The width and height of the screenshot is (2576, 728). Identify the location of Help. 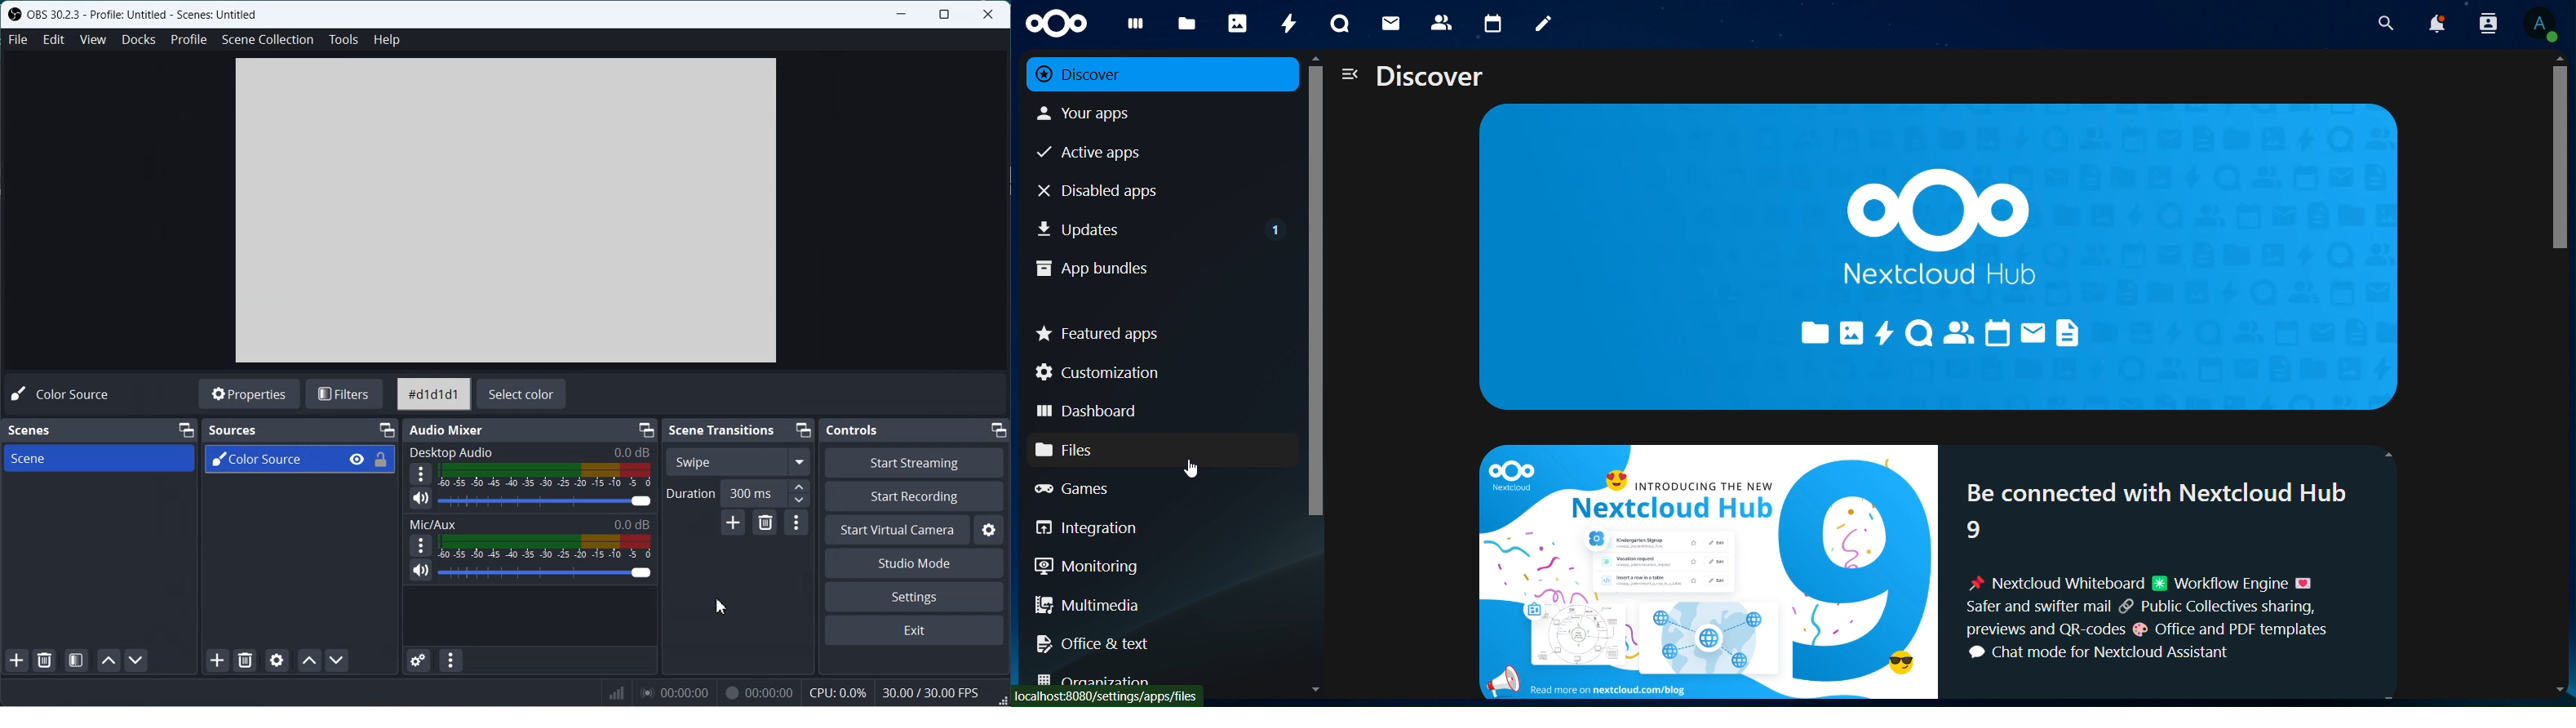
(387, 40).